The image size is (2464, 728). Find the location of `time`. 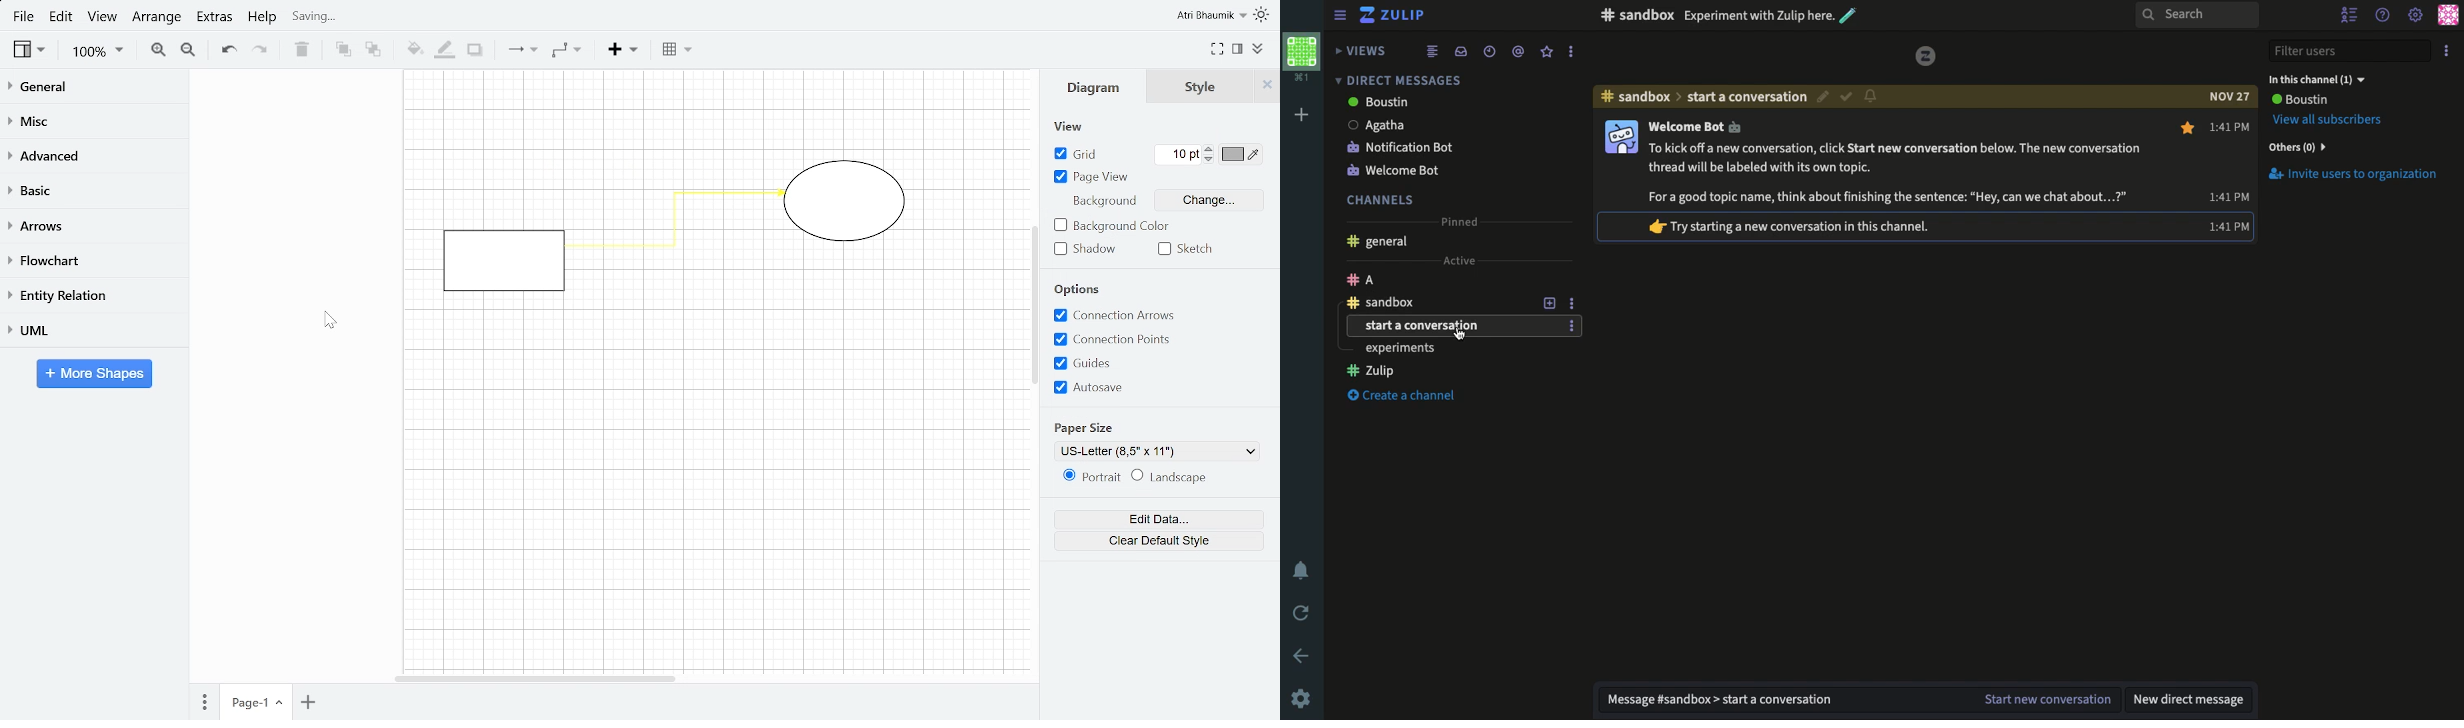

time is located at coordinates (2228, 195).